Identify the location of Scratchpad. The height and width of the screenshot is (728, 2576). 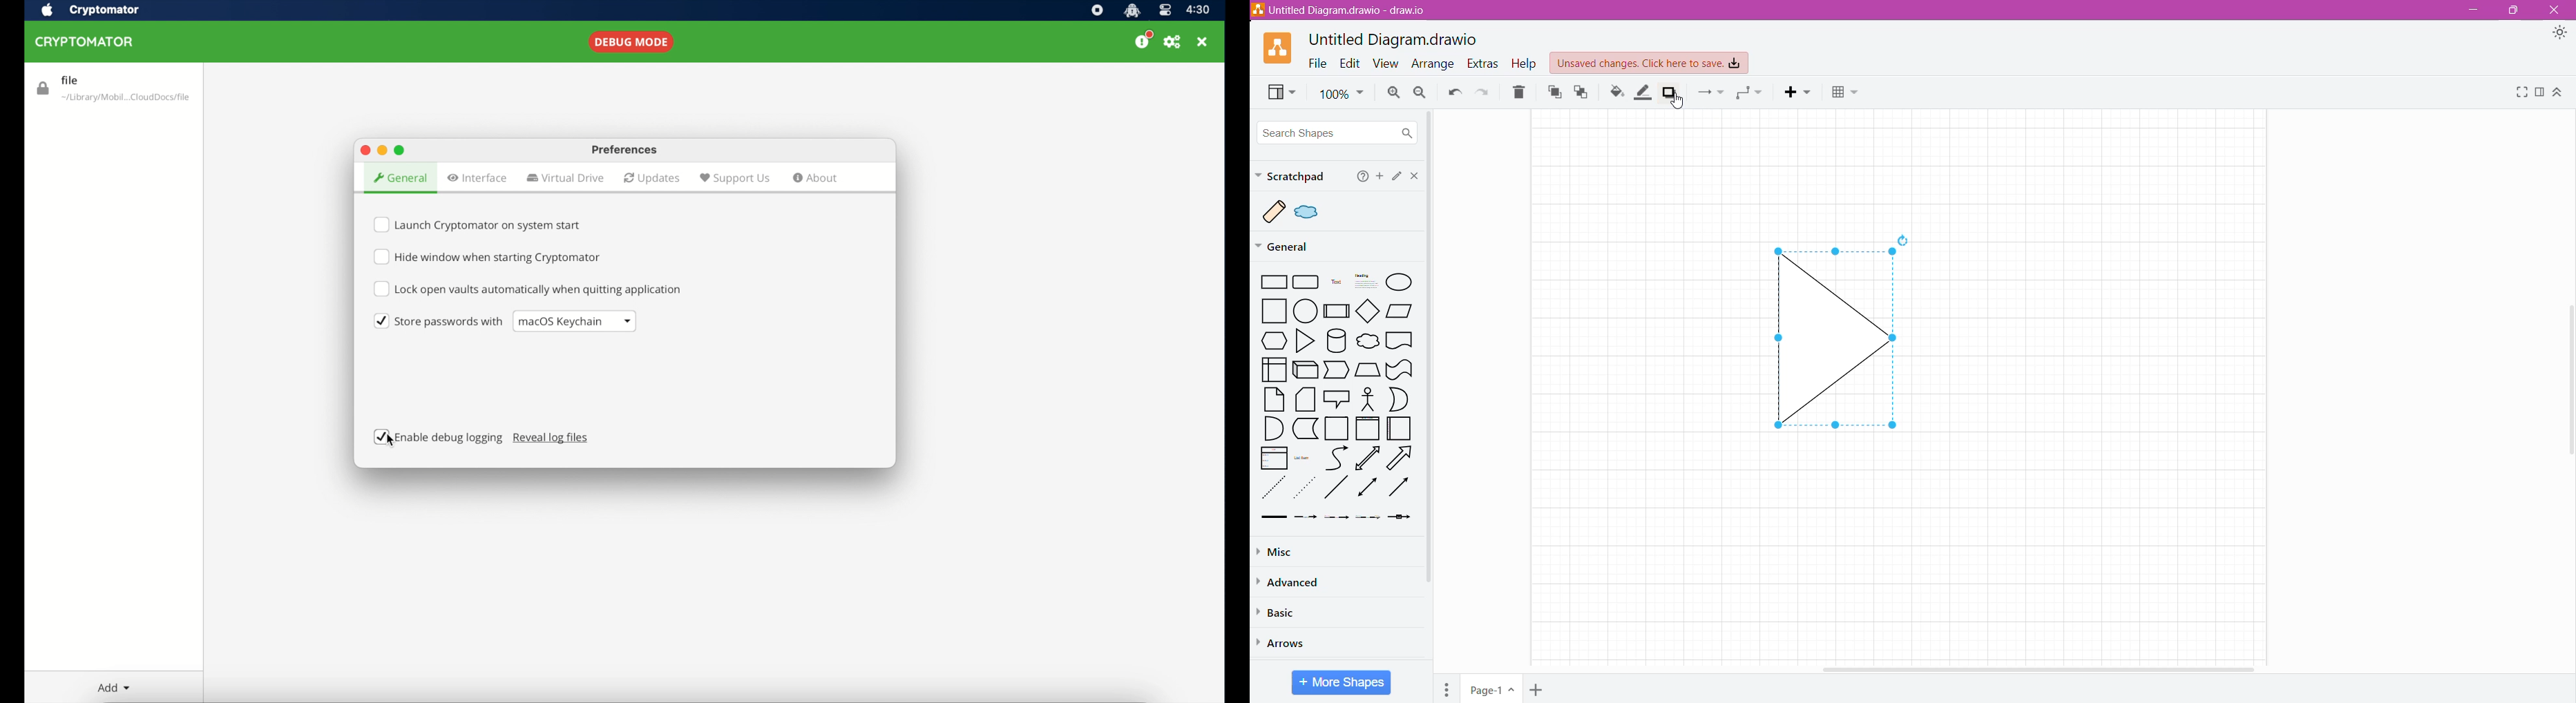
(1291, 175).